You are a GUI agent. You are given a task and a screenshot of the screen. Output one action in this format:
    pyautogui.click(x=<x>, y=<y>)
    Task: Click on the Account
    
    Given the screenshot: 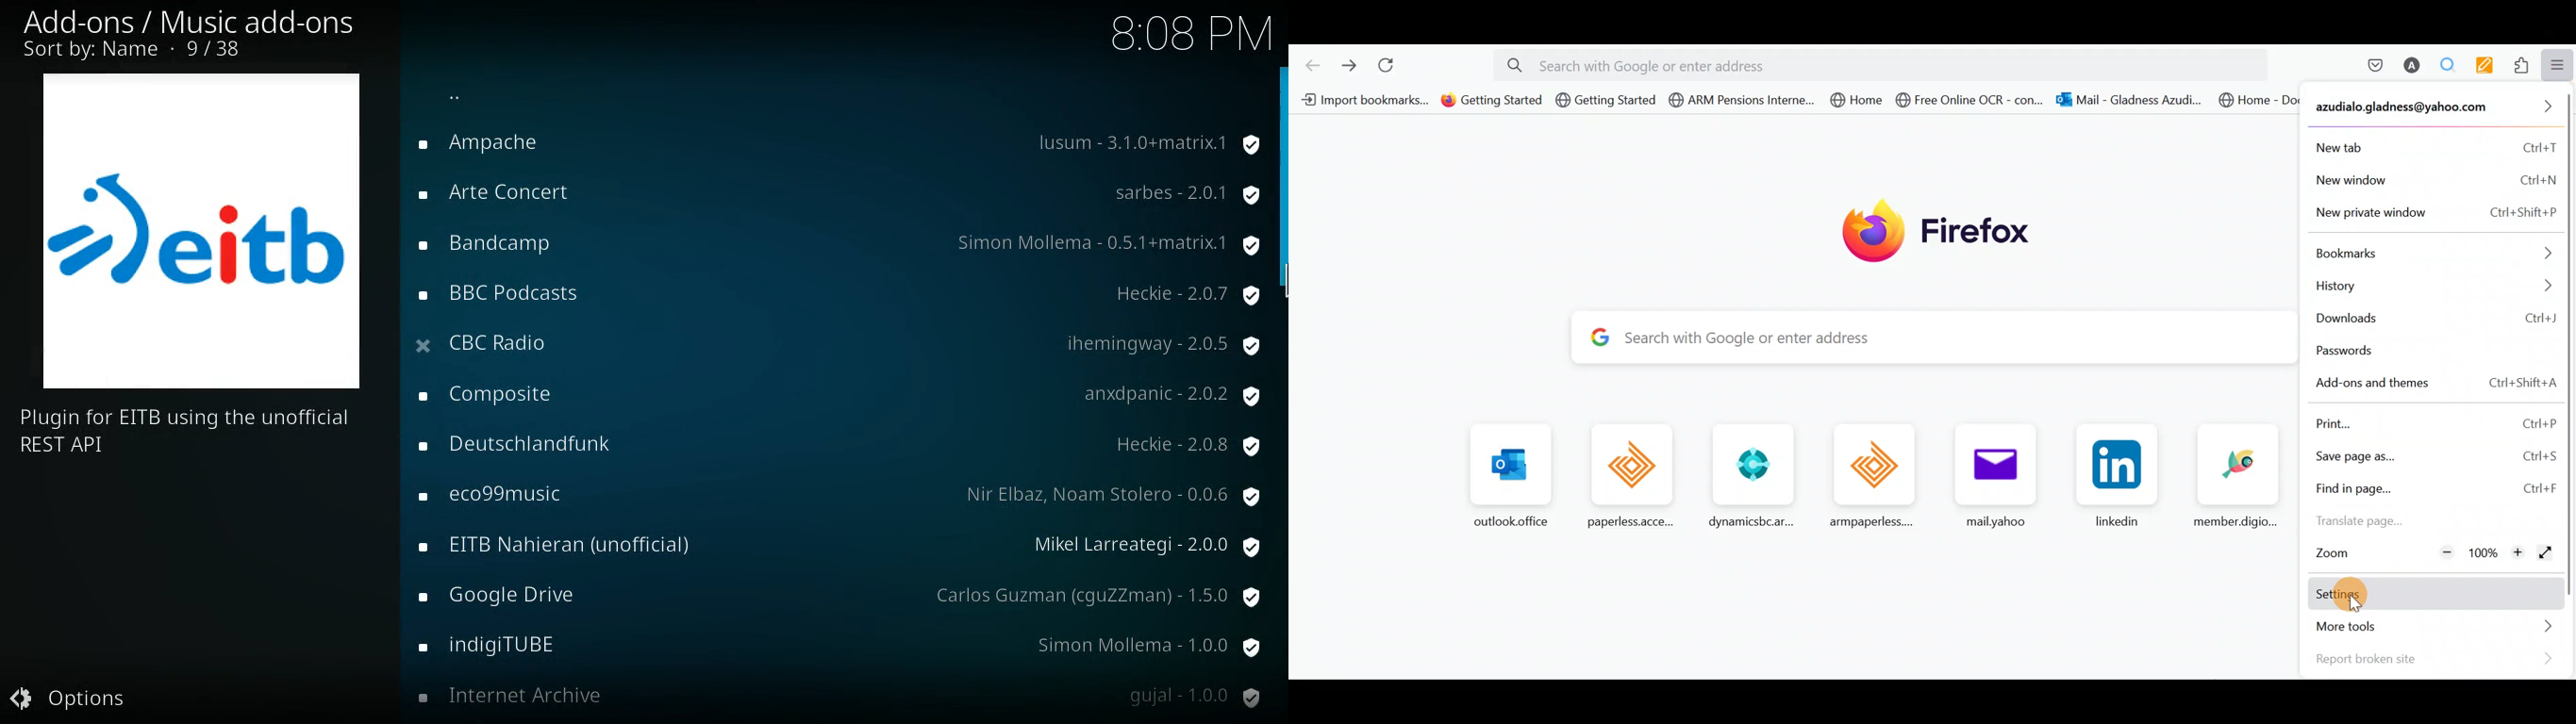 What is the action you would take?
    pyautogui.click(x=2428, y=108)
    